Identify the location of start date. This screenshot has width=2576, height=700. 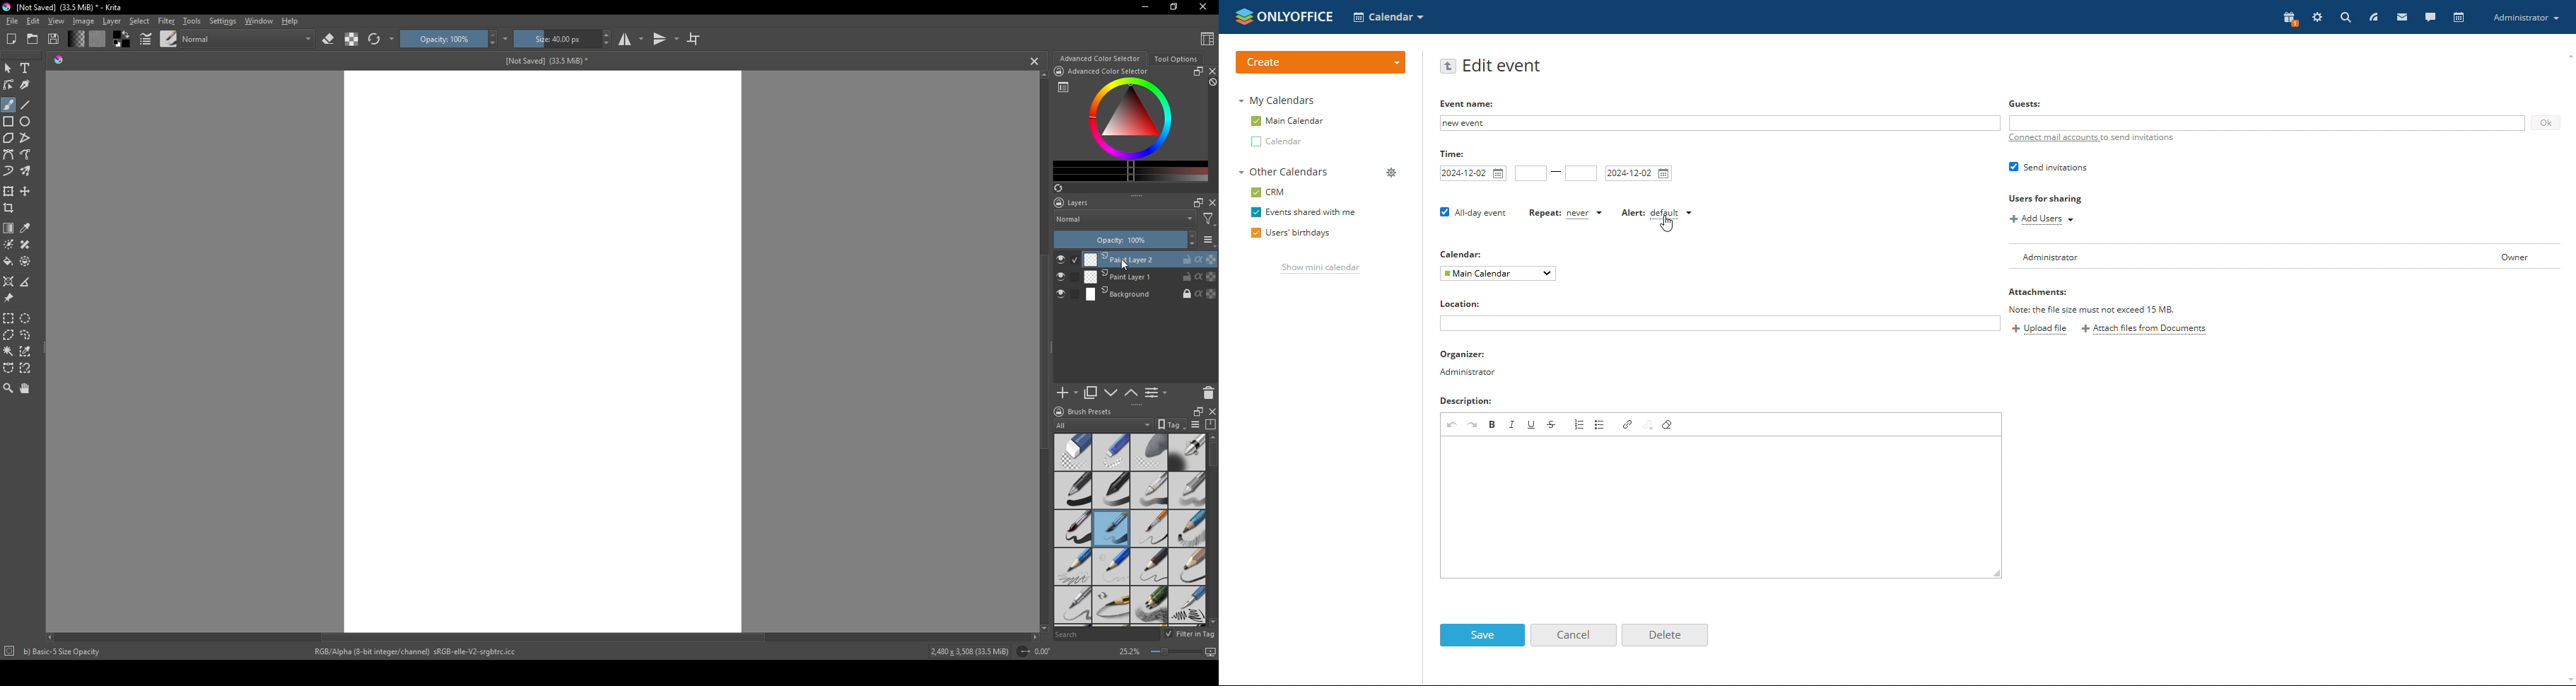
(1473, 173).